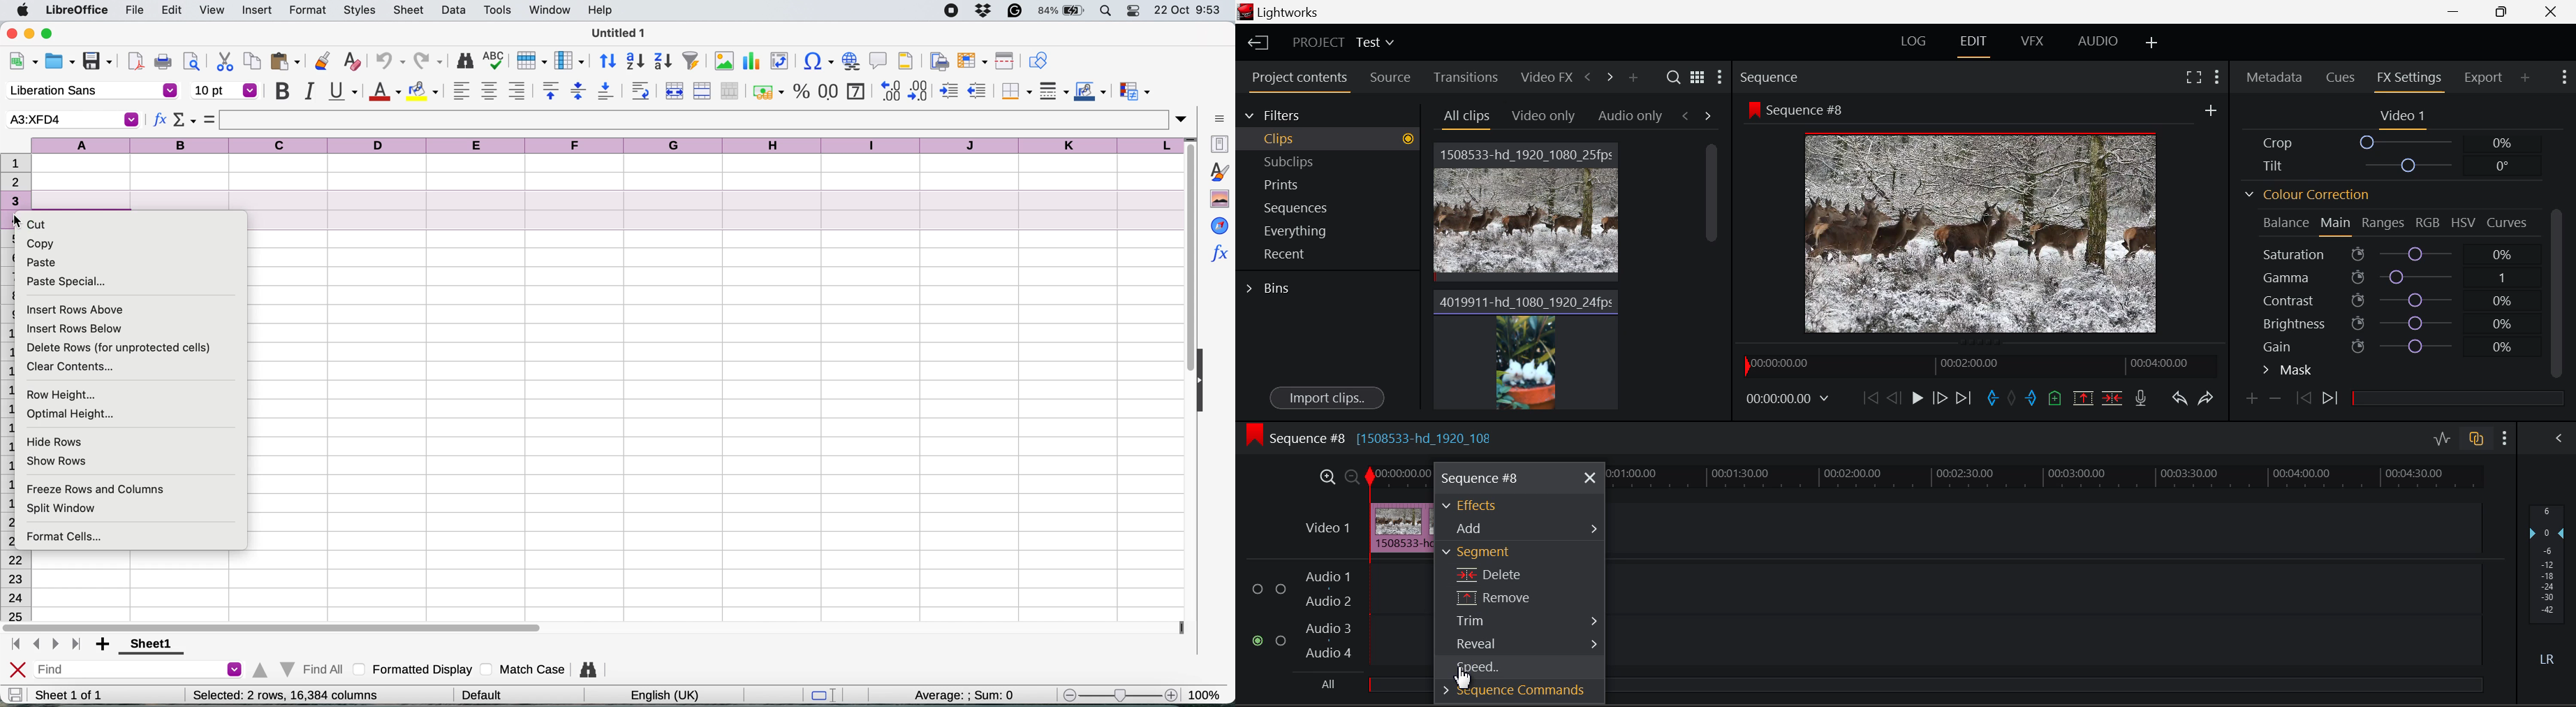  What do you see at coordinates (2394, 326) in the screenshot?
I see `Brightness` at bounding box center [2394, 326].